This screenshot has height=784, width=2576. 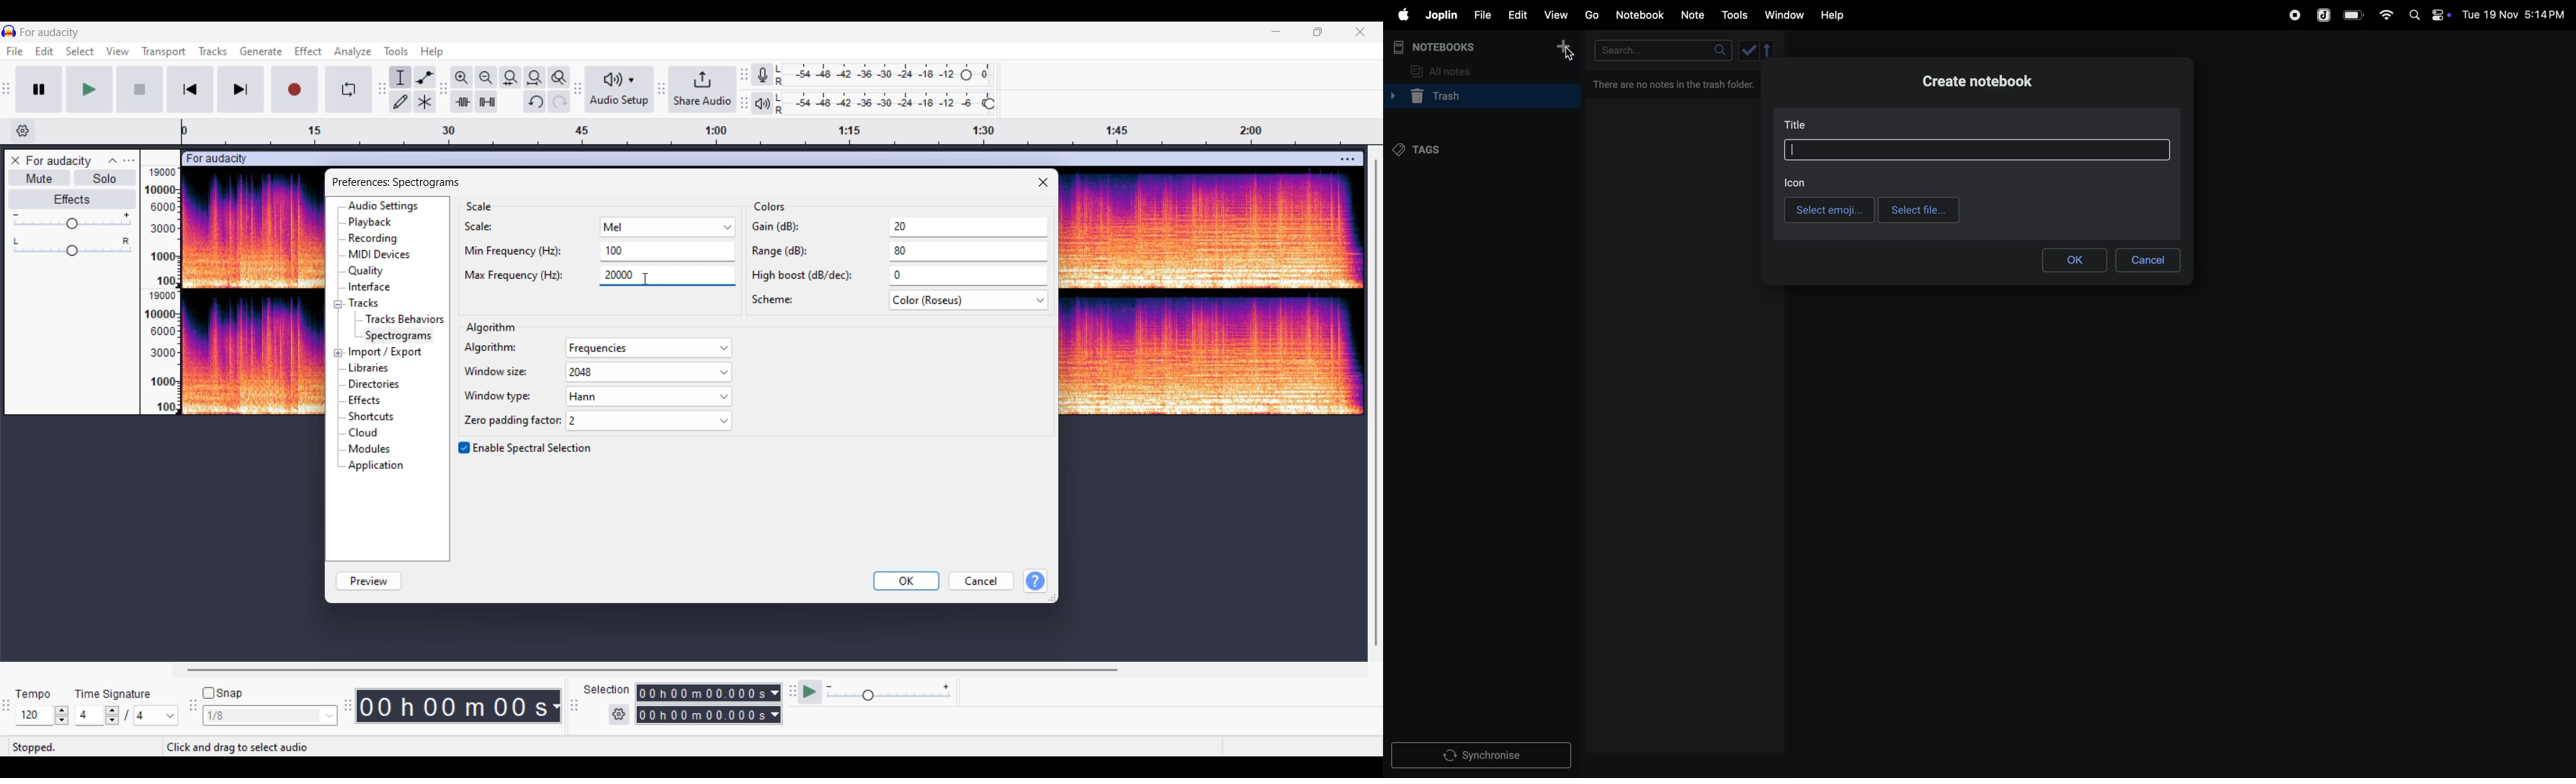 I want to click on Silence audio selectio, so click(x=487, y=101).